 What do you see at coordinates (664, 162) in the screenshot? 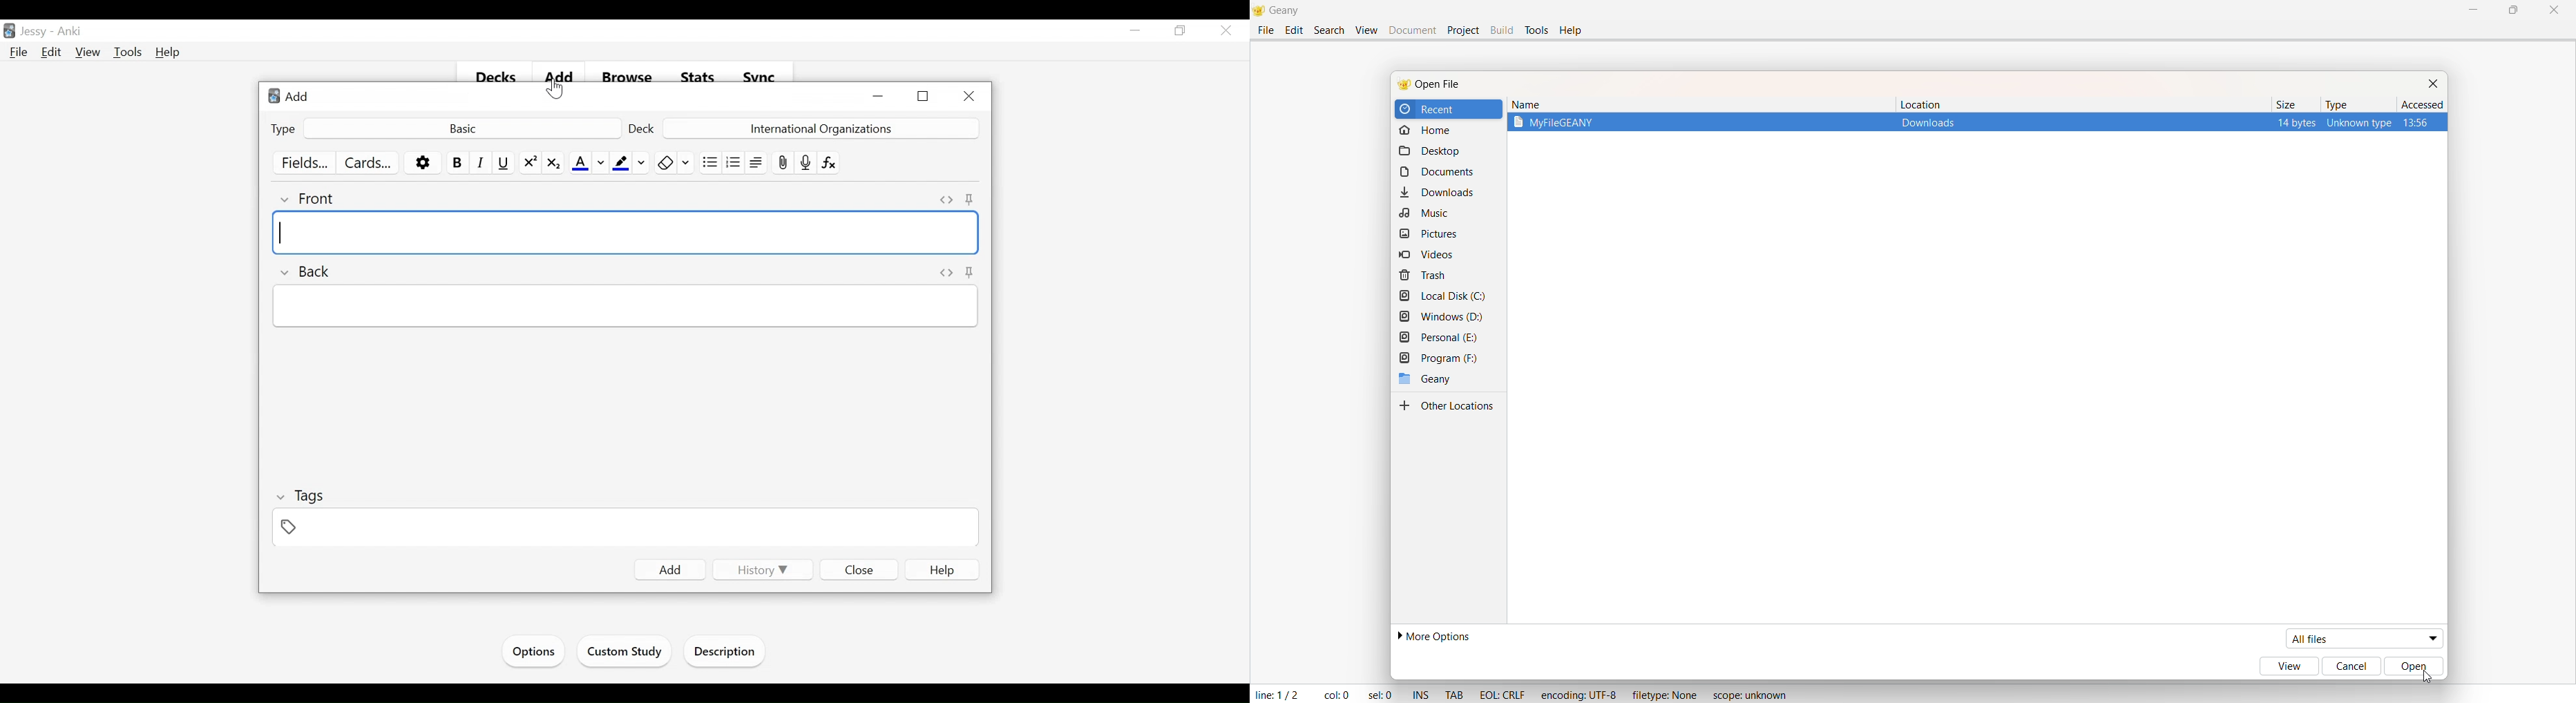
I see `Clear formatting` at bounding box center [664, 162].